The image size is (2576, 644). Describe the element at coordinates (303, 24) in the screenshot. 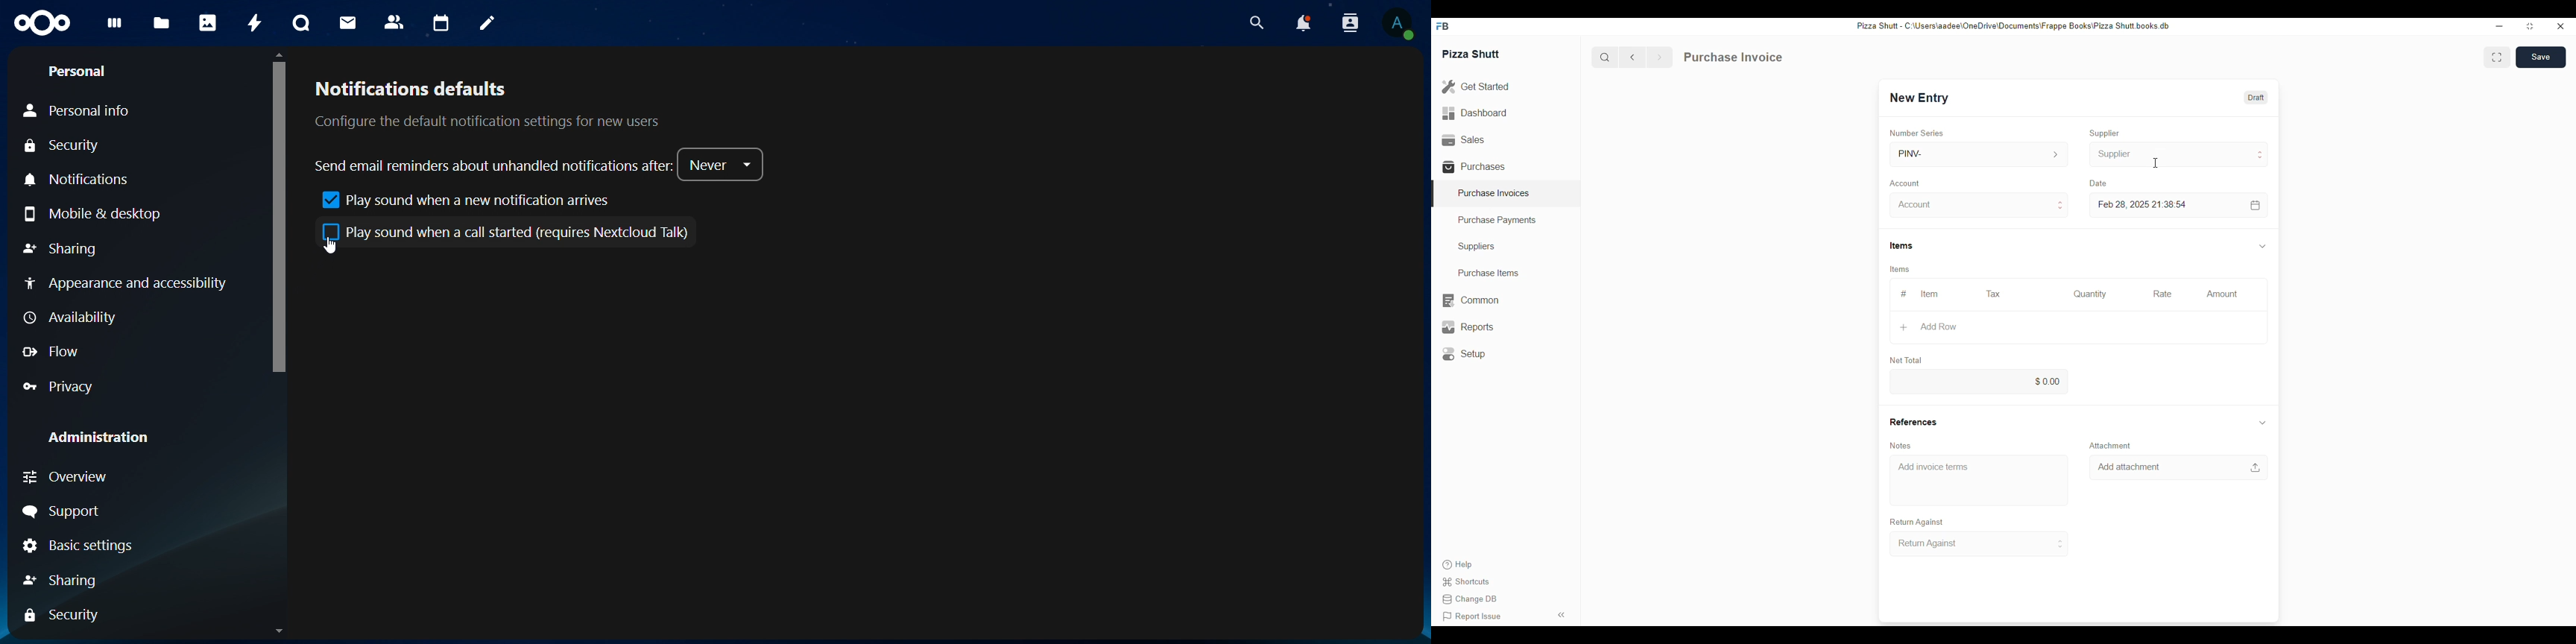

I see `talk` at that location.